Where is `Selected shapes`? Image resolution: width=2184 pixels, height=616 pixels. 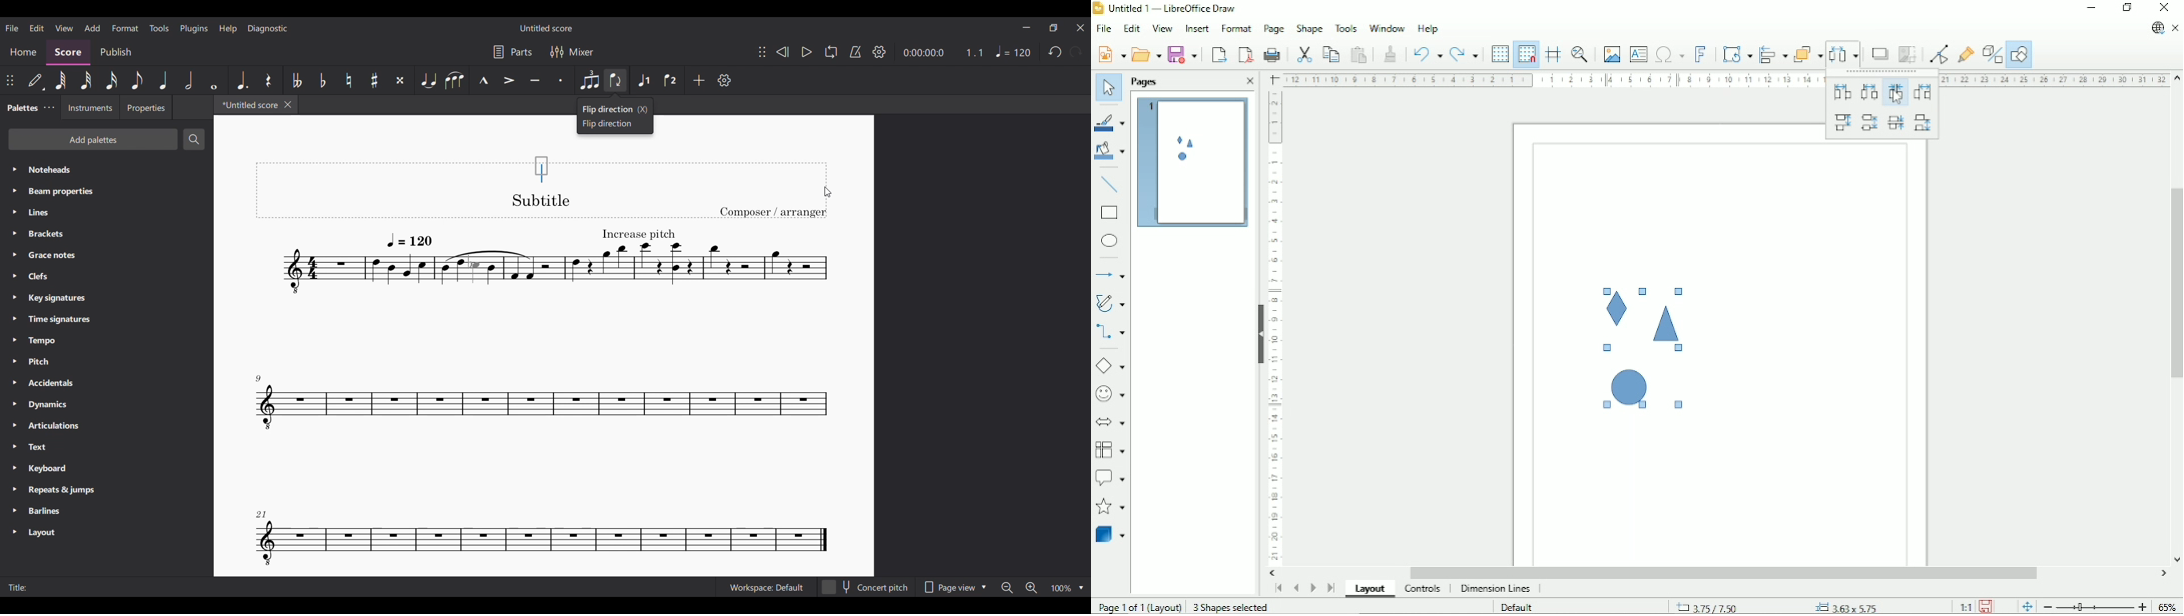
Selected shapes is located at coordinates (1631, 352).